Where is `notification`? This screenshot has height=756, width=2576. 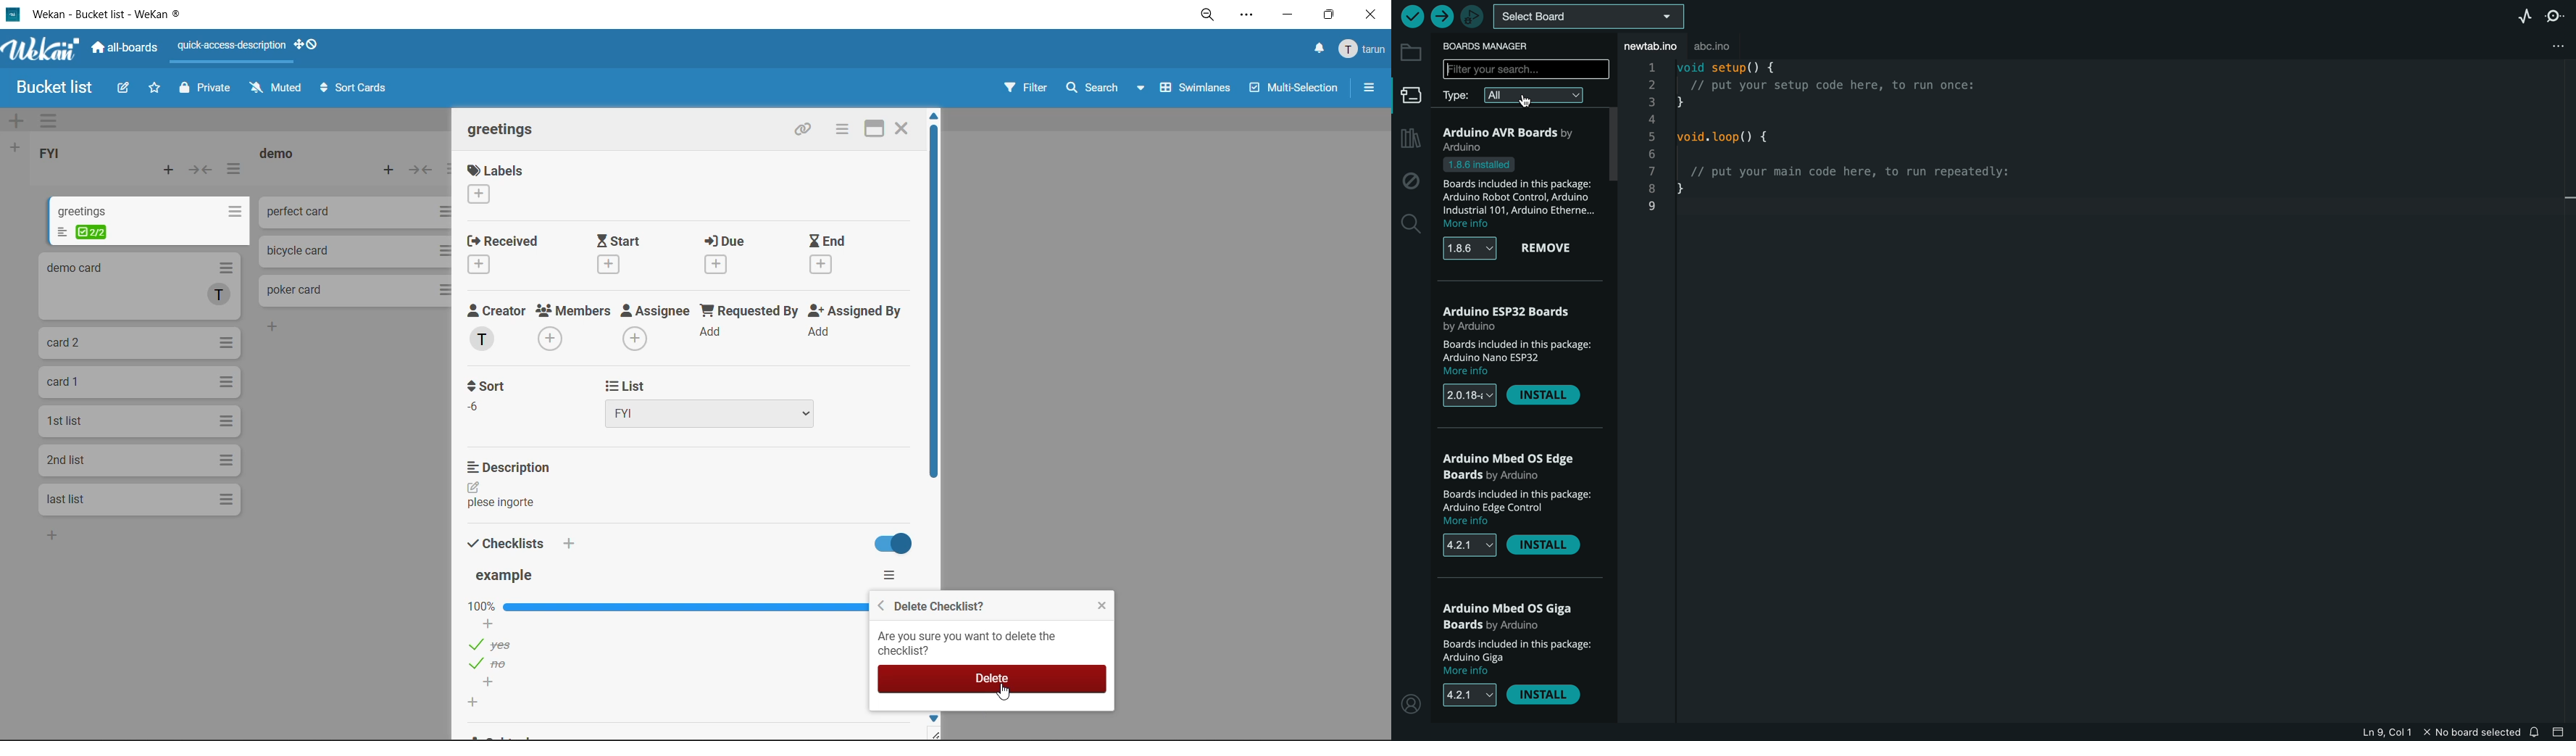 notification is located at coordinates (2536, 732).